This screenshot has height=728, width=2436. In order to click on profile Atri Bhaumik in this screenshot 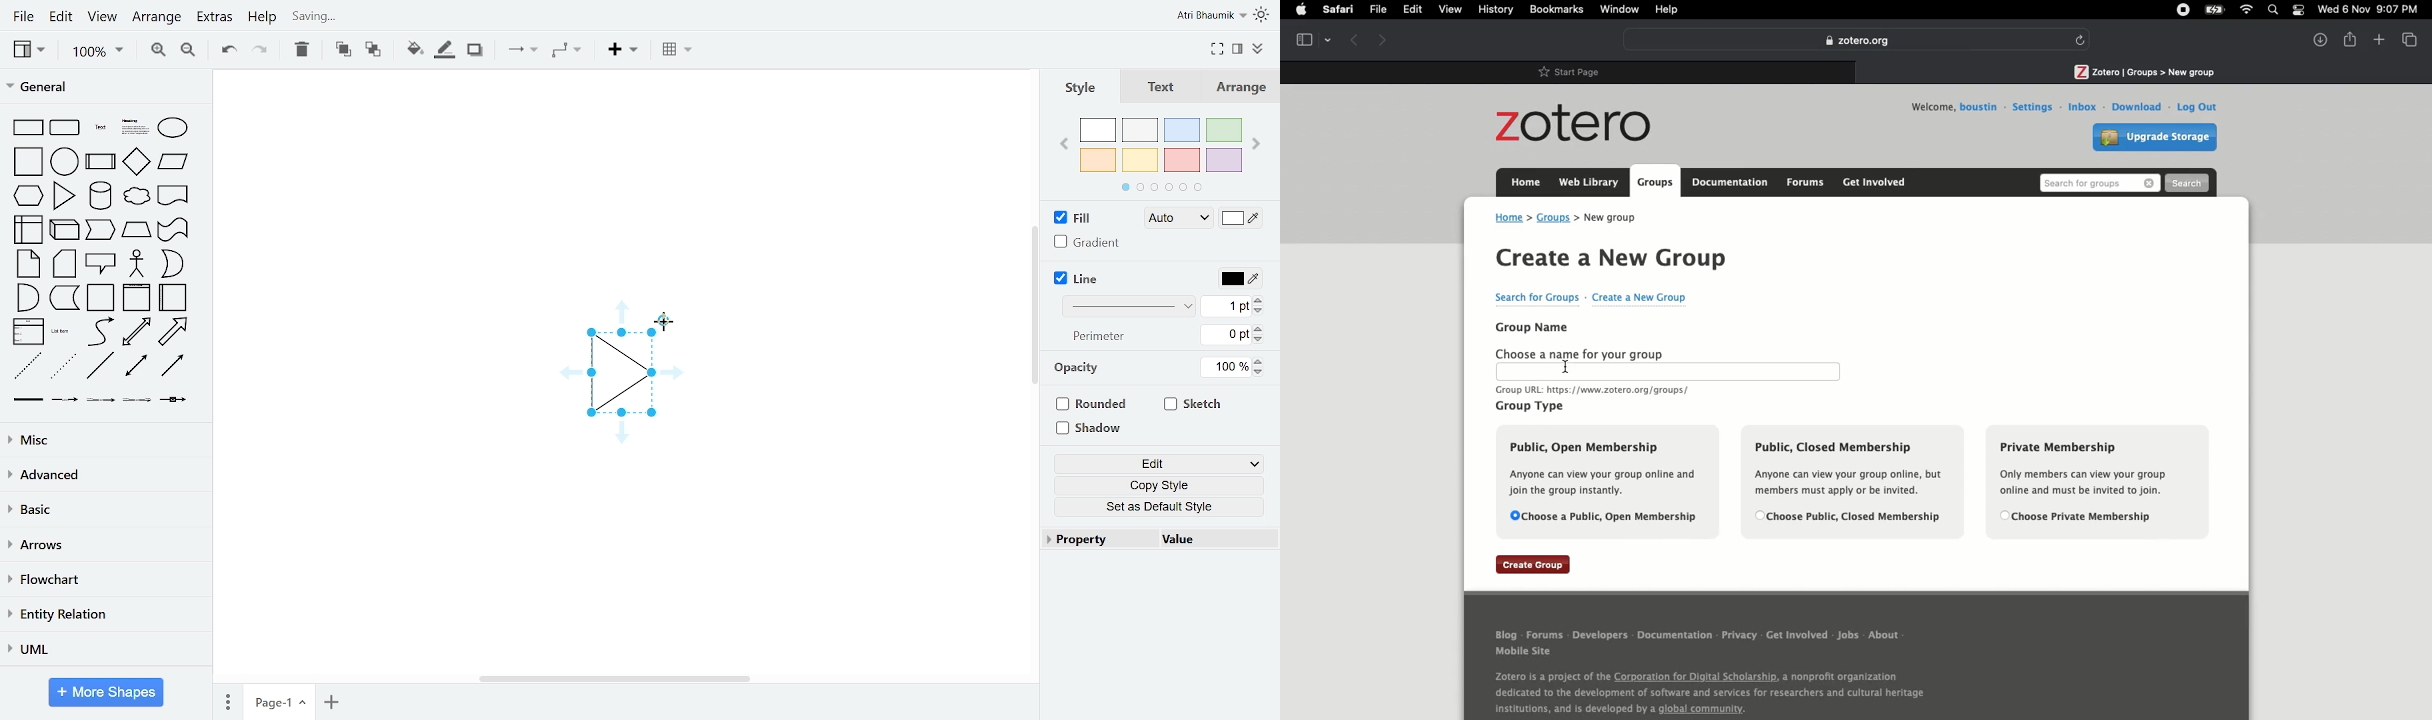, I will do `click(1210, 16)`.